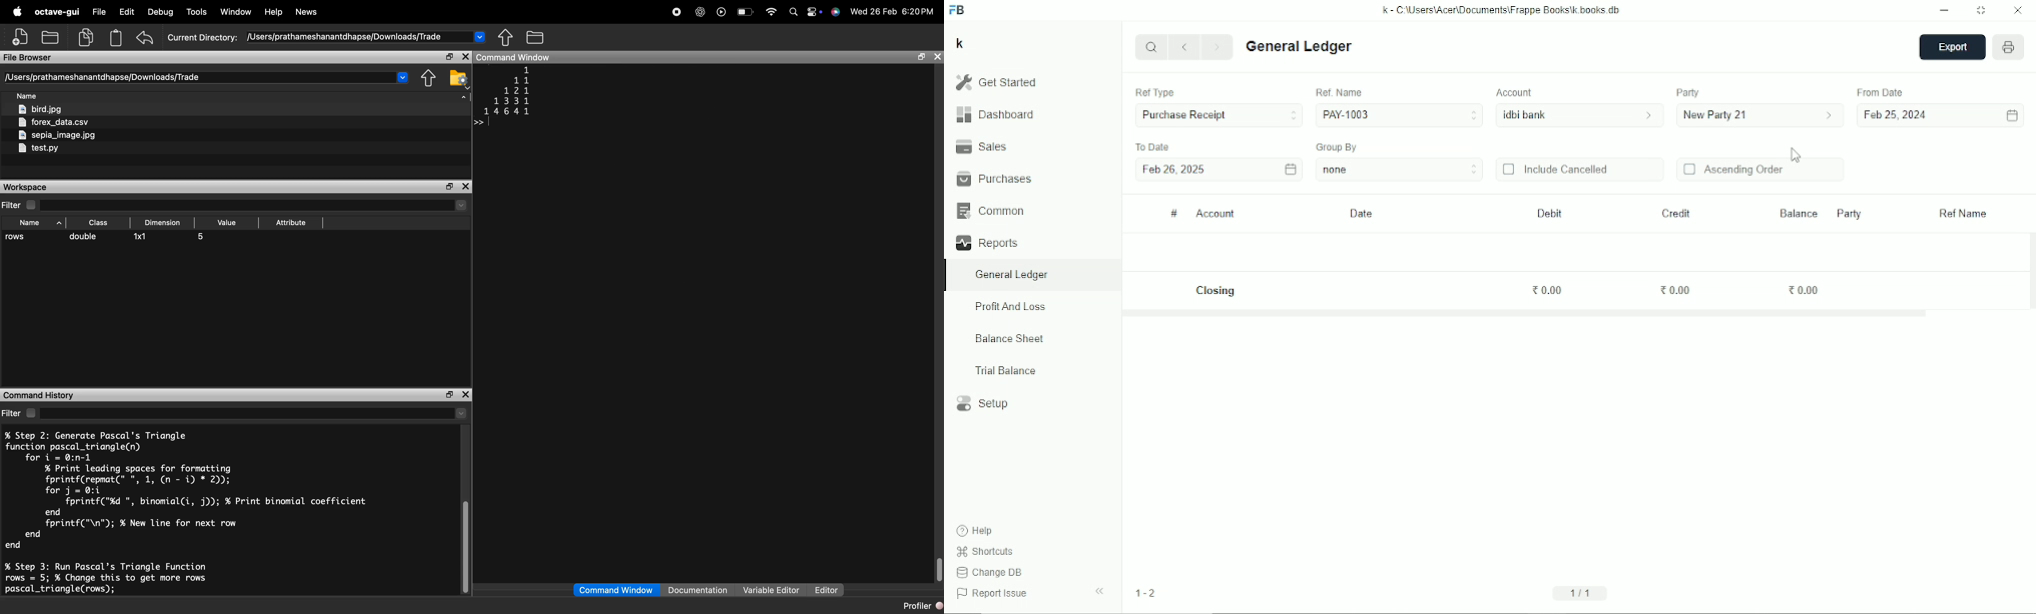  What do you see at coordinates (1218, 116) in the screenshot?
I see `Purchase receipt` at bounding box center [1218, 116].